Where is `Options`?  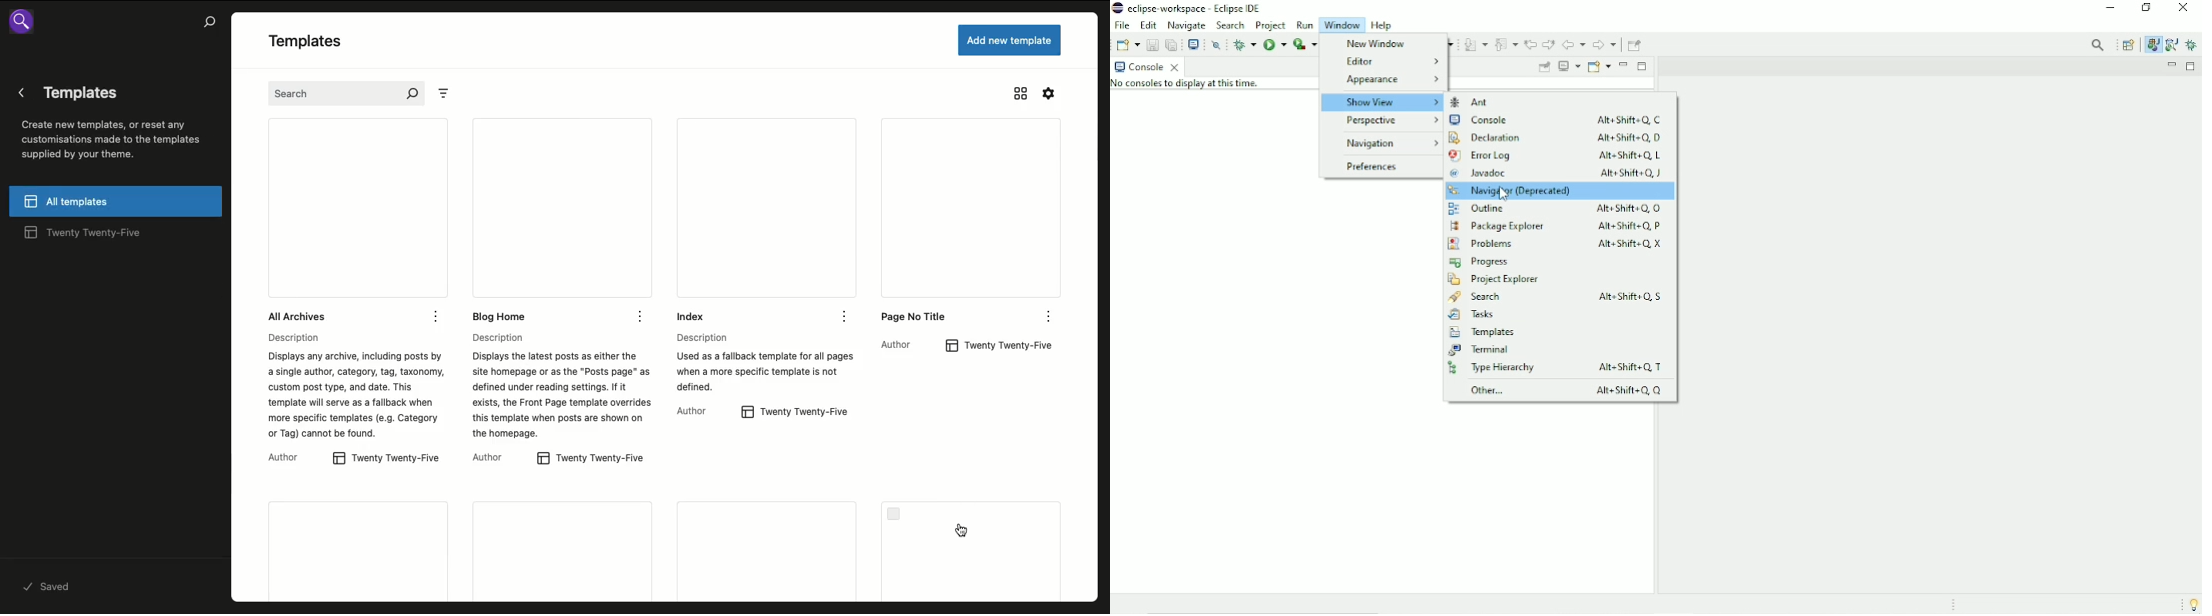
Options is located at coordinates (1048, 314).